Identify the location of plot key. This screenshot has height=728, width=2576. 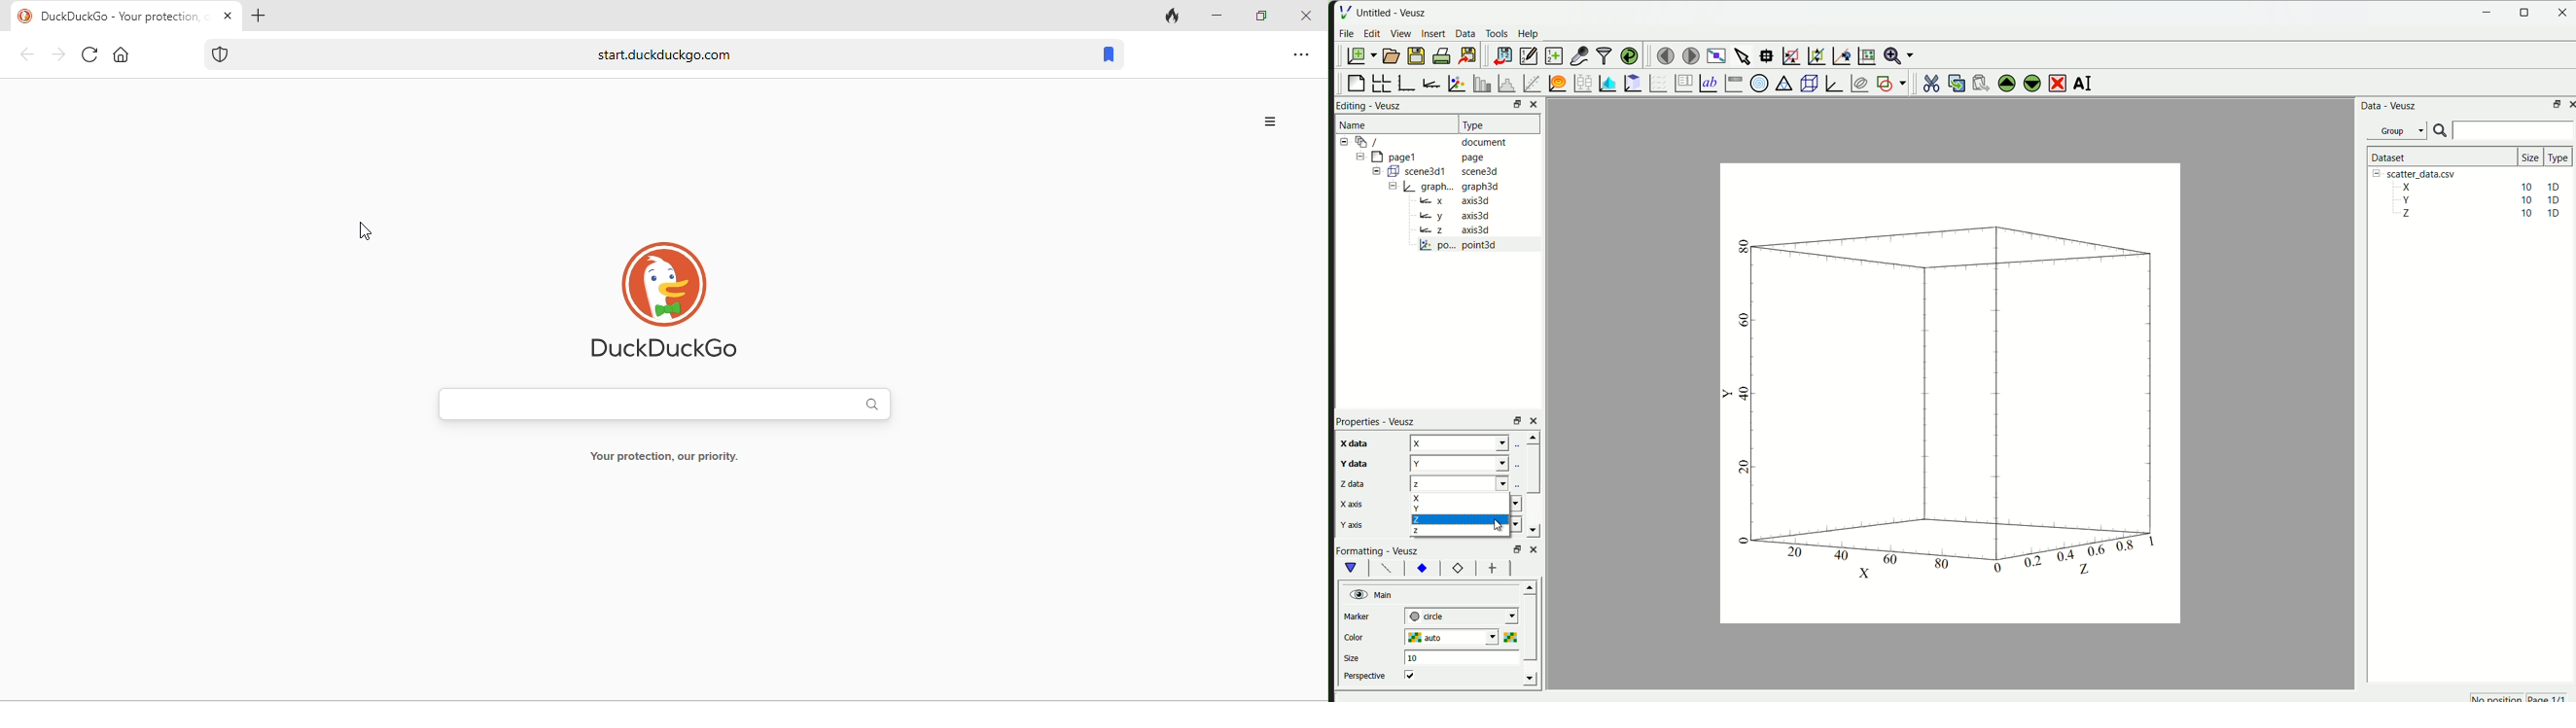
(1681, 84).